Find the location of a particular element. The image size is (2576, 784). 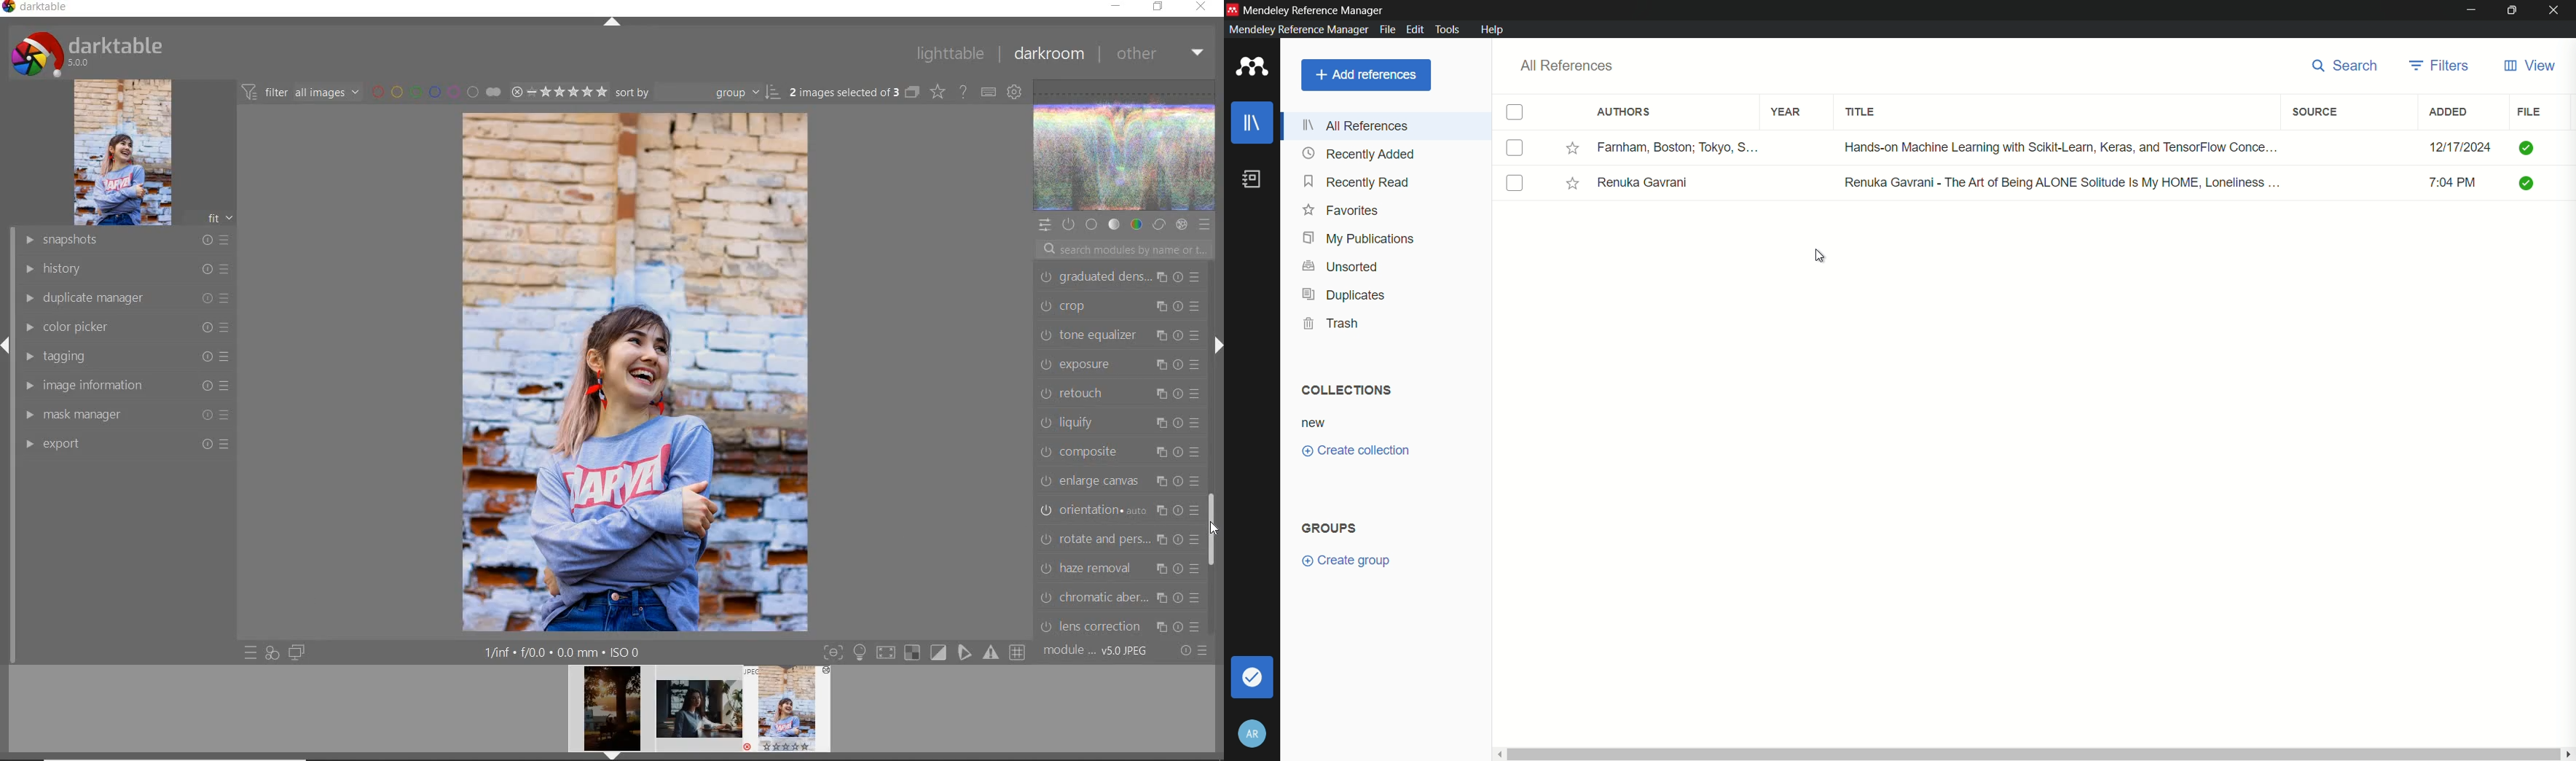

Scroll Right is located at coordinates (2568, 753).